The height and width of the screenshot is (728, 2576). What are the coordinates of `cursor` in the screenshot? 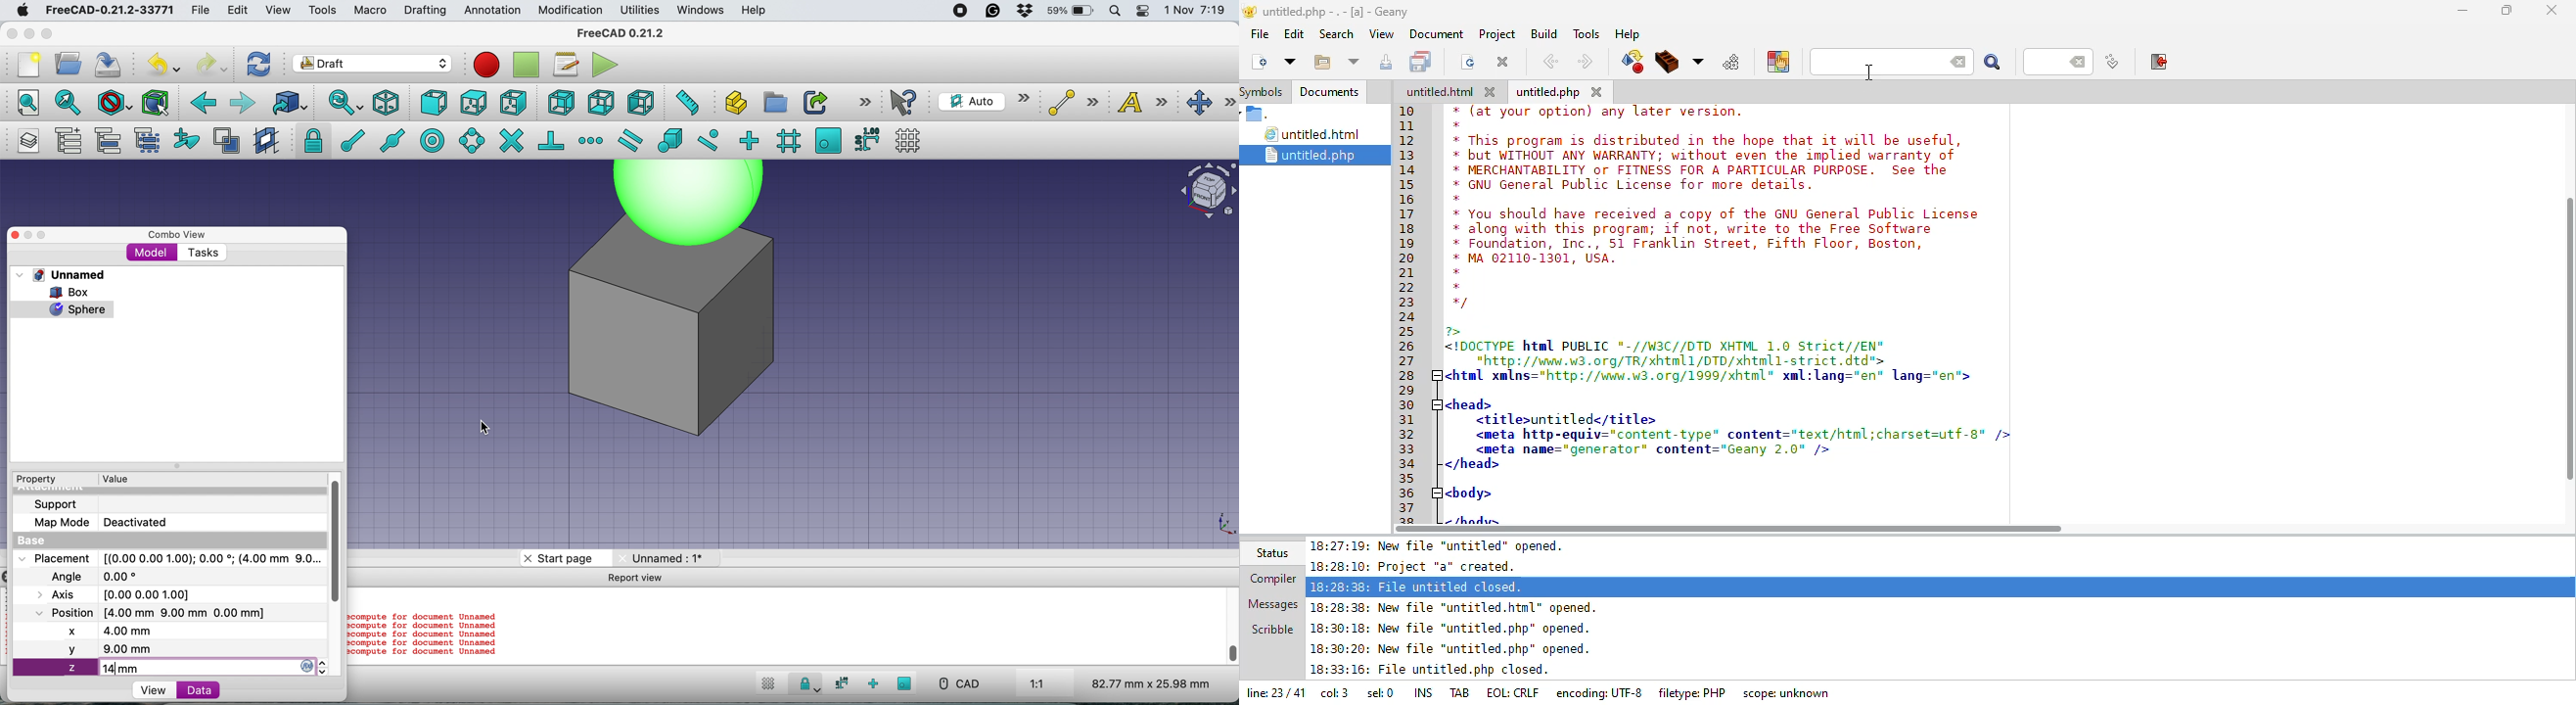 It's located at (1867, 72).